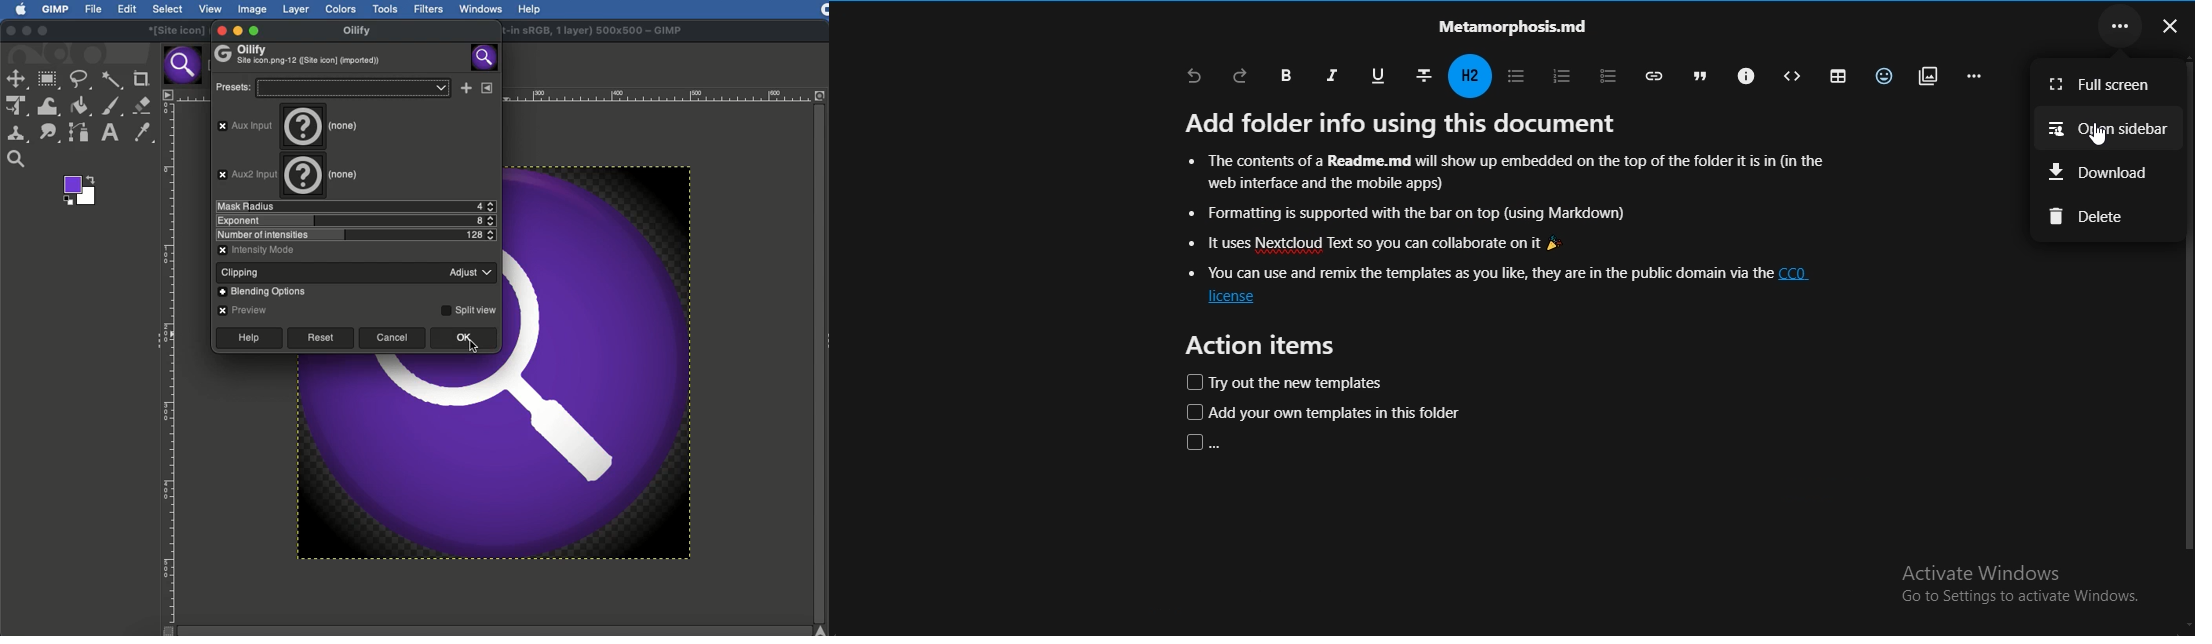 This screenshot has height=644, width=2212. Describe the element at coordinates (128, 9) in the screenshot. I see `Edit` at that location.